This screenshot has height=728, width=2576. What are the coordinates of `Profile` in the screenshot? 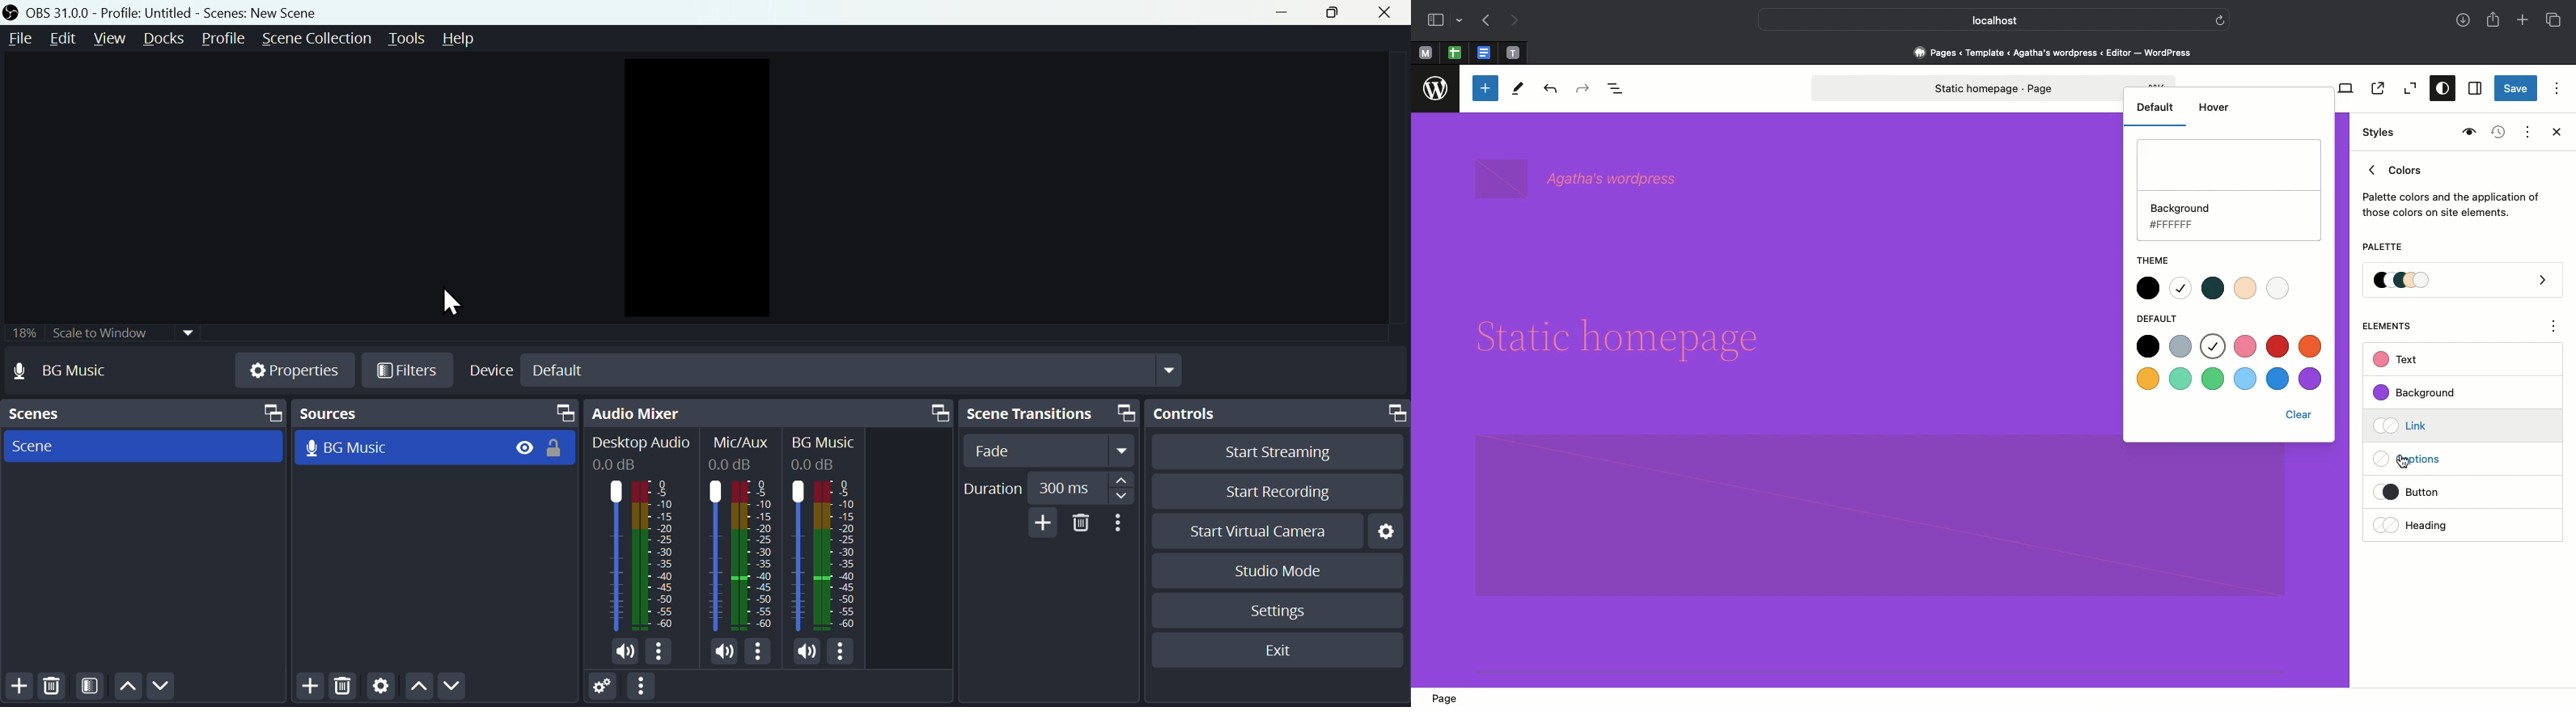 It's located at (223, 37).